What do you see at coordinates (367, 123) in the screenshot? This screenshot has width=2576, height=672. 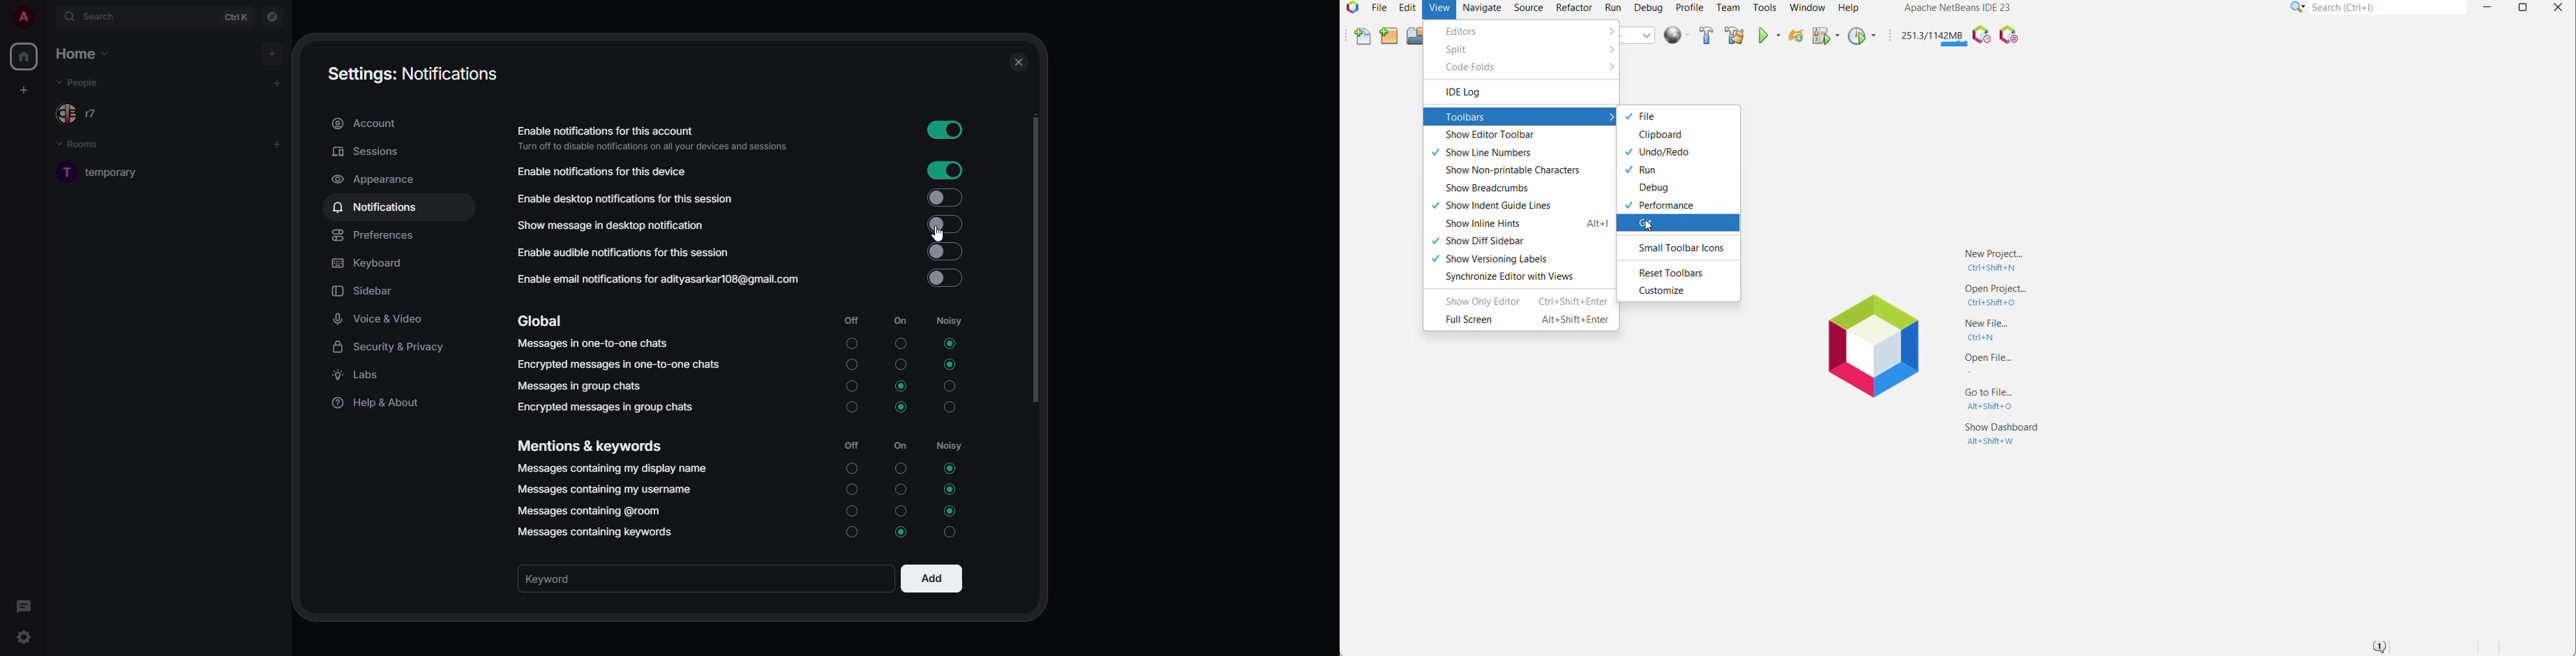 I see `account` at bounding box center [367, 123].